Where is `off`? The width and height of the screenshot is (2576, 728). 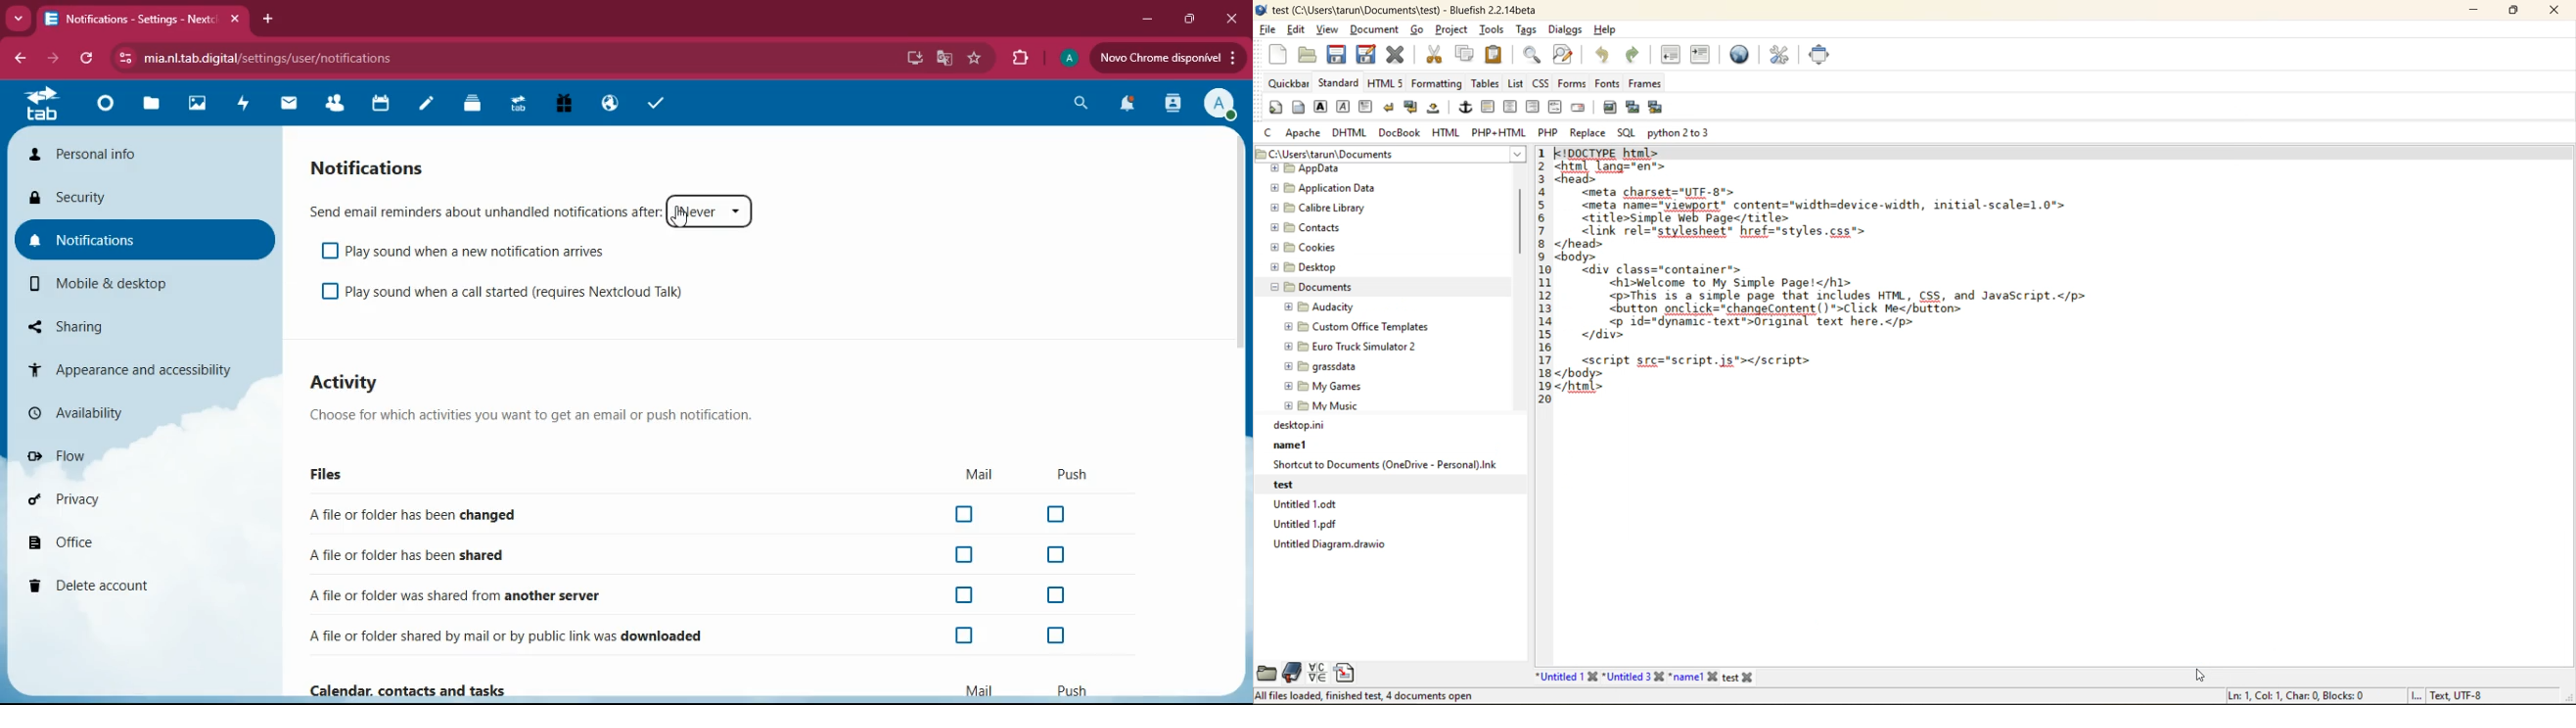
off is located at coordinates (1055, 594).